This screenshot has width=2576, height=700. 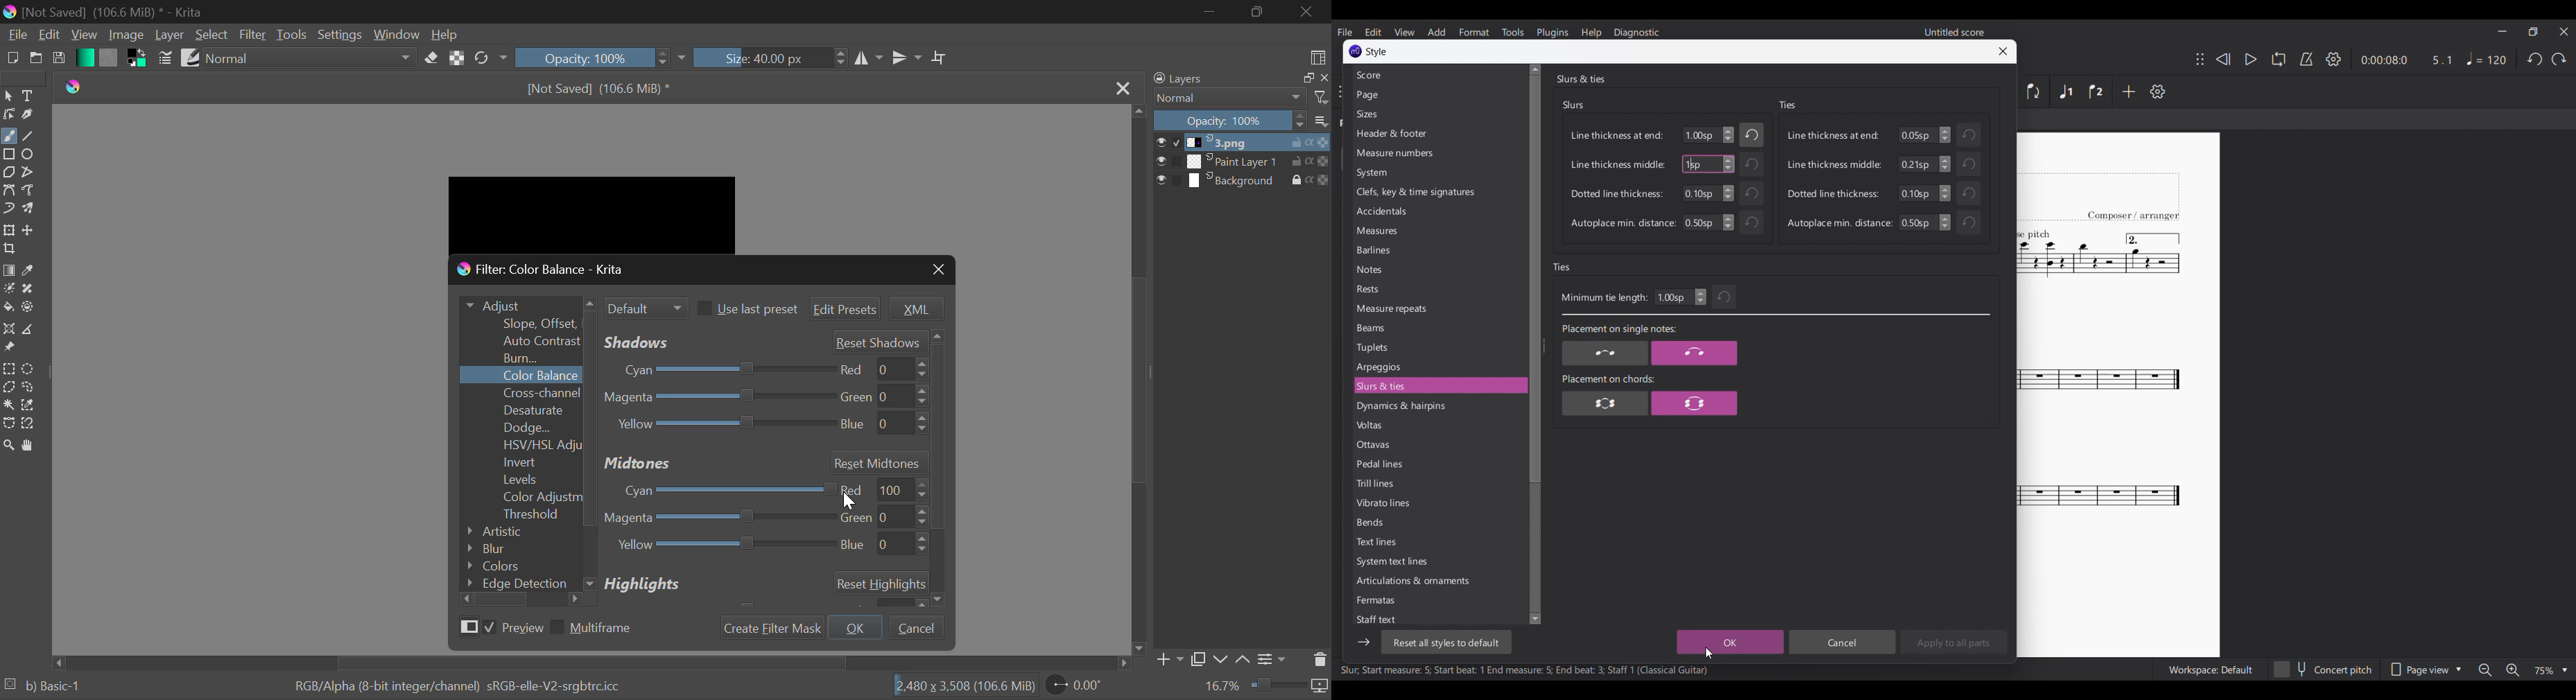 What do you see at coordinates (526, 306) in the screenshot?
I see `Adjust` at bounding box center [526, 306].